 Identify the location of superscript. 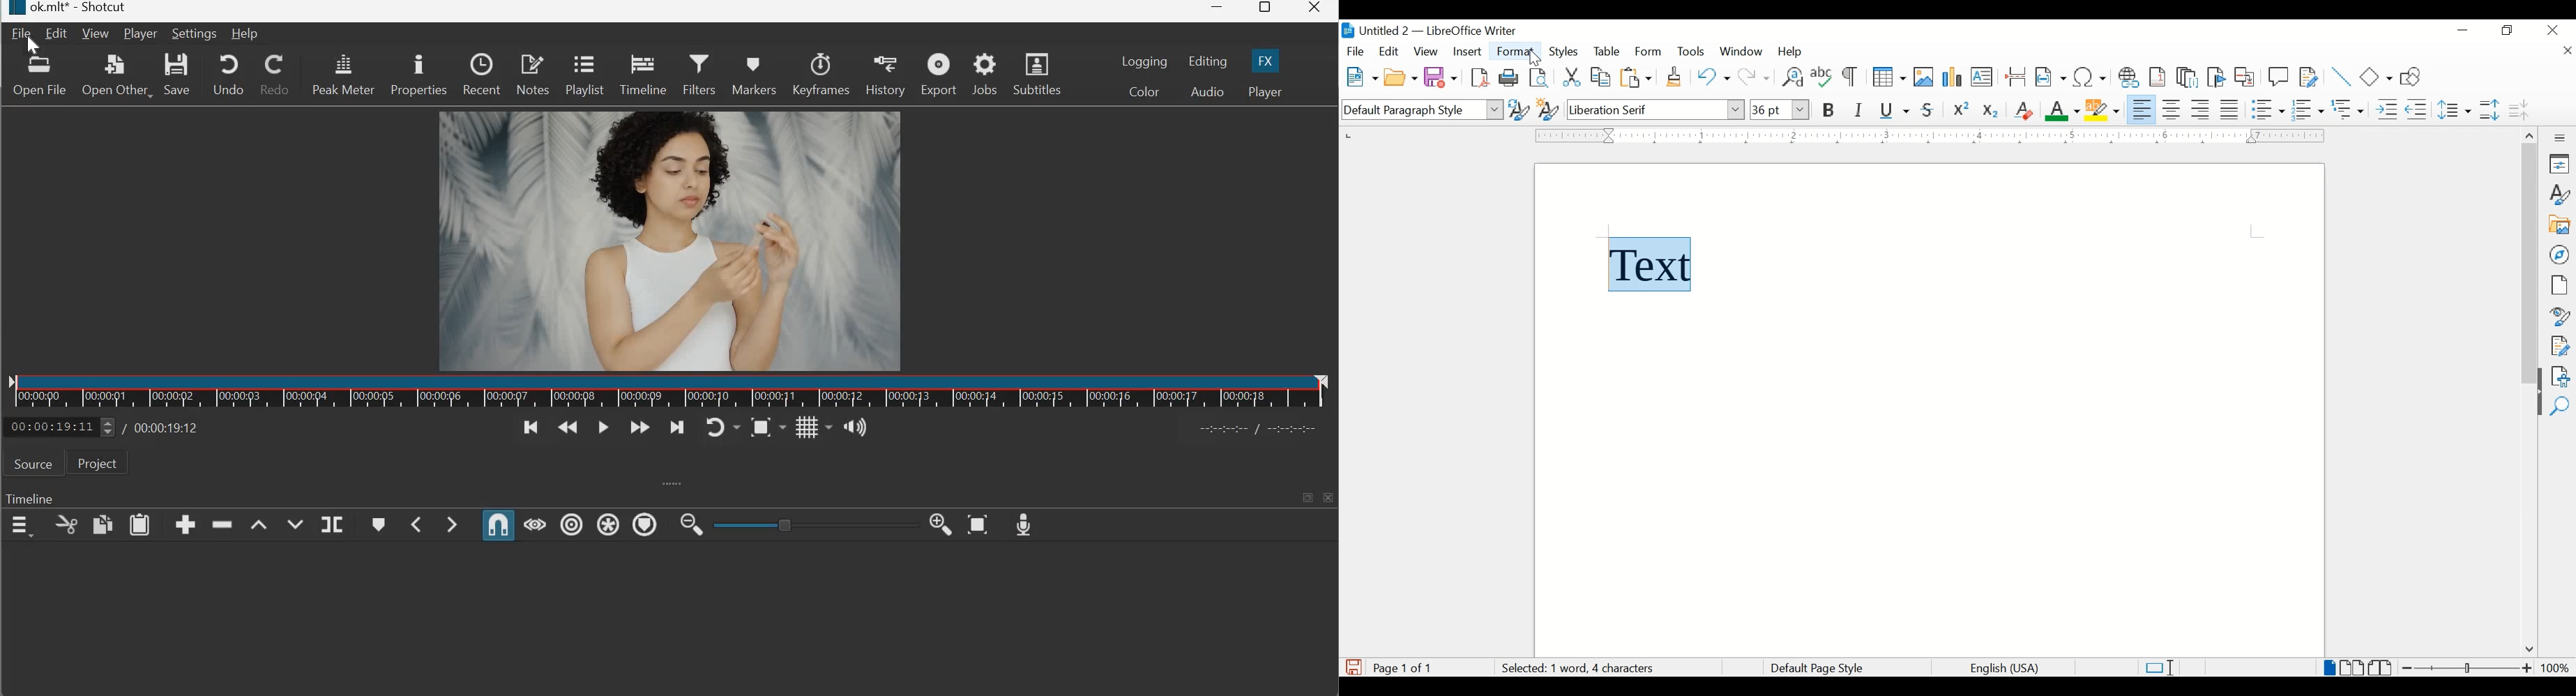
(1962, 111).